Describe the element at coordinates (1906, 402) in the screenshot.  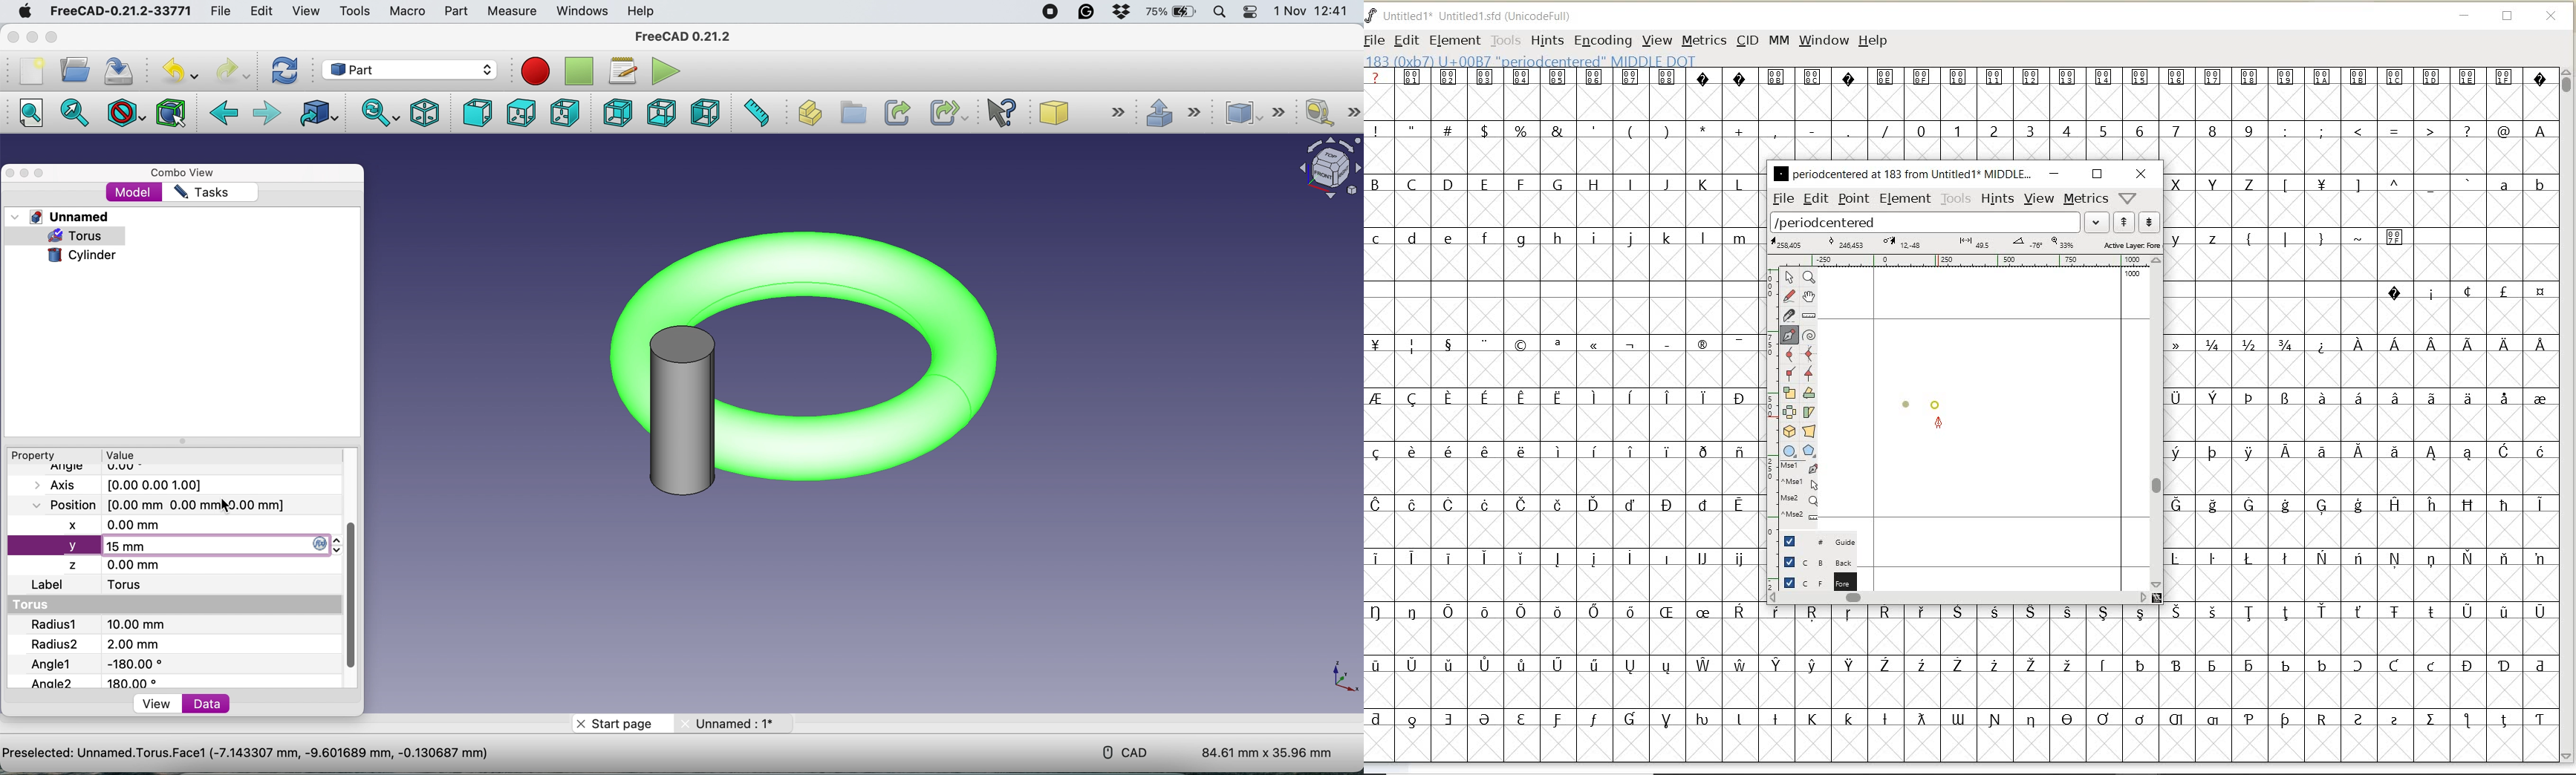
I see `dot` at that location.